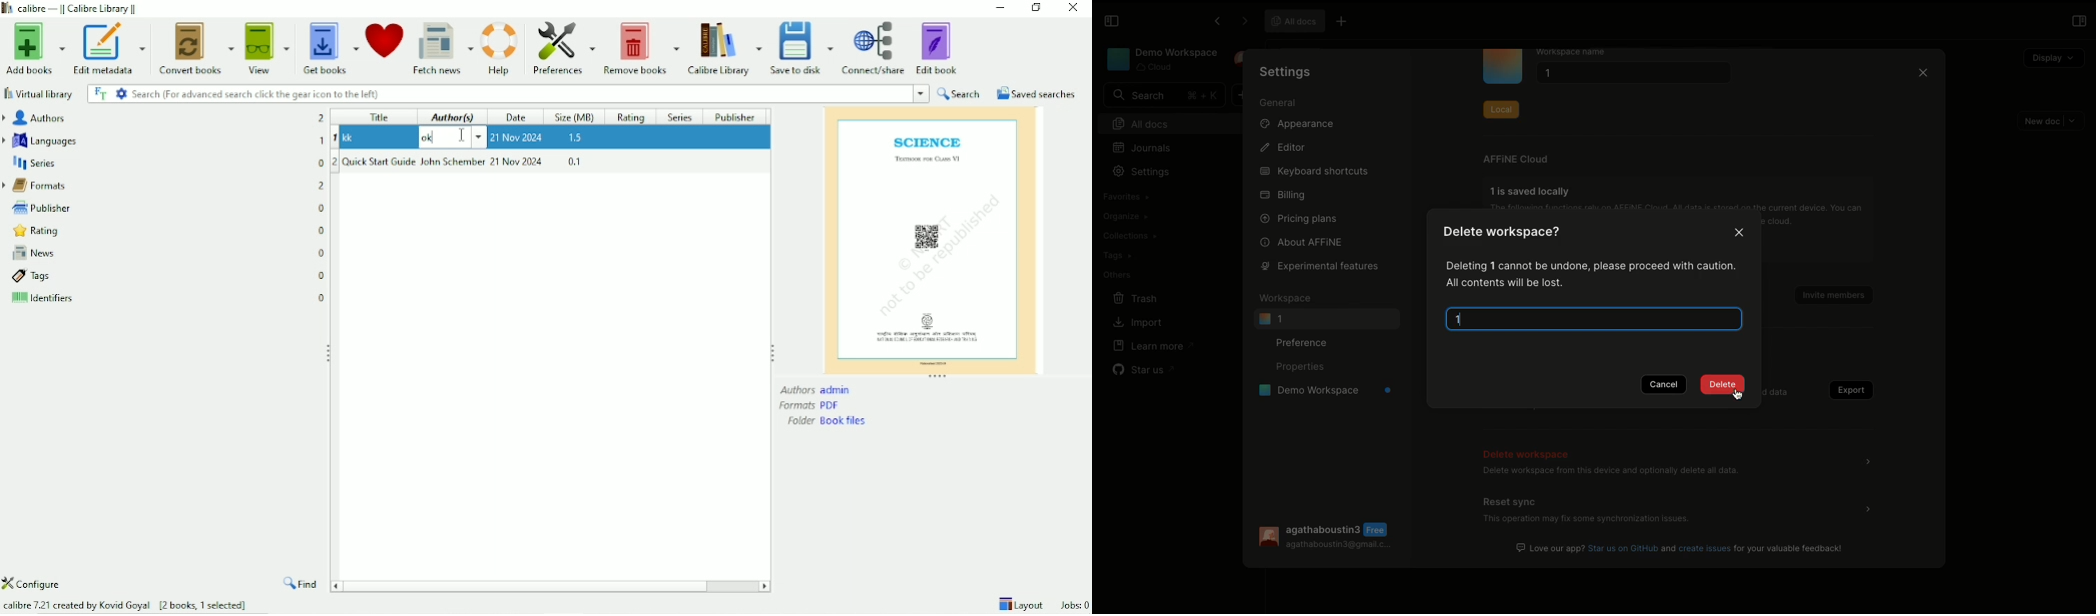  What do you see at coordinates (460, 135) in the screenshot?
I see `Cursor` at bounding box center [460, 135].